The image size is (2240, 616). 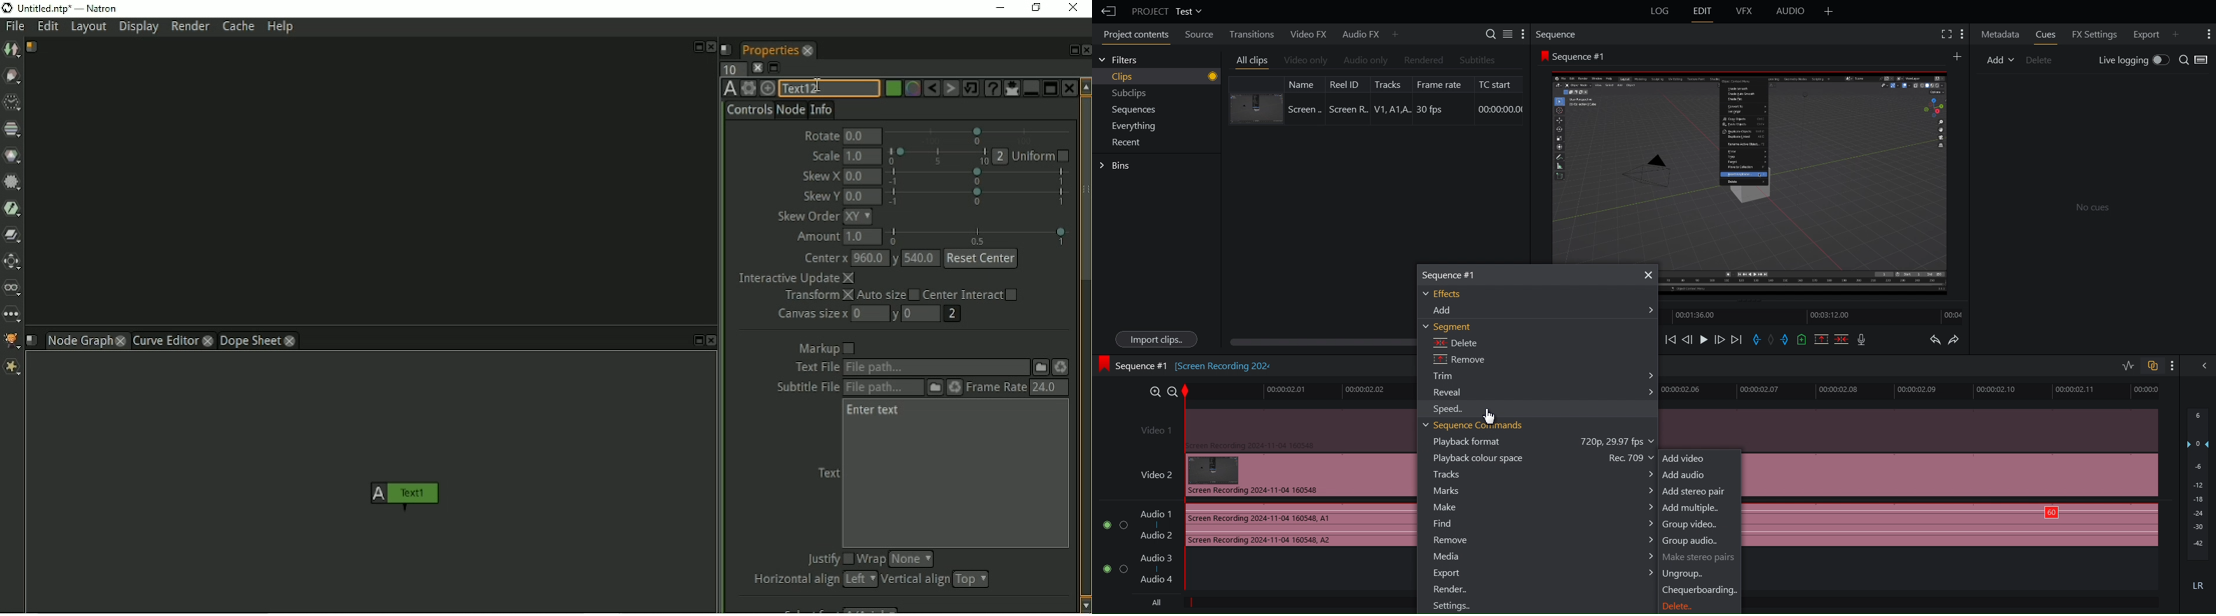 What do you see at coordinates (1829, 11) in the screenshot?
I see `More` at bounding box center [1829, 11].